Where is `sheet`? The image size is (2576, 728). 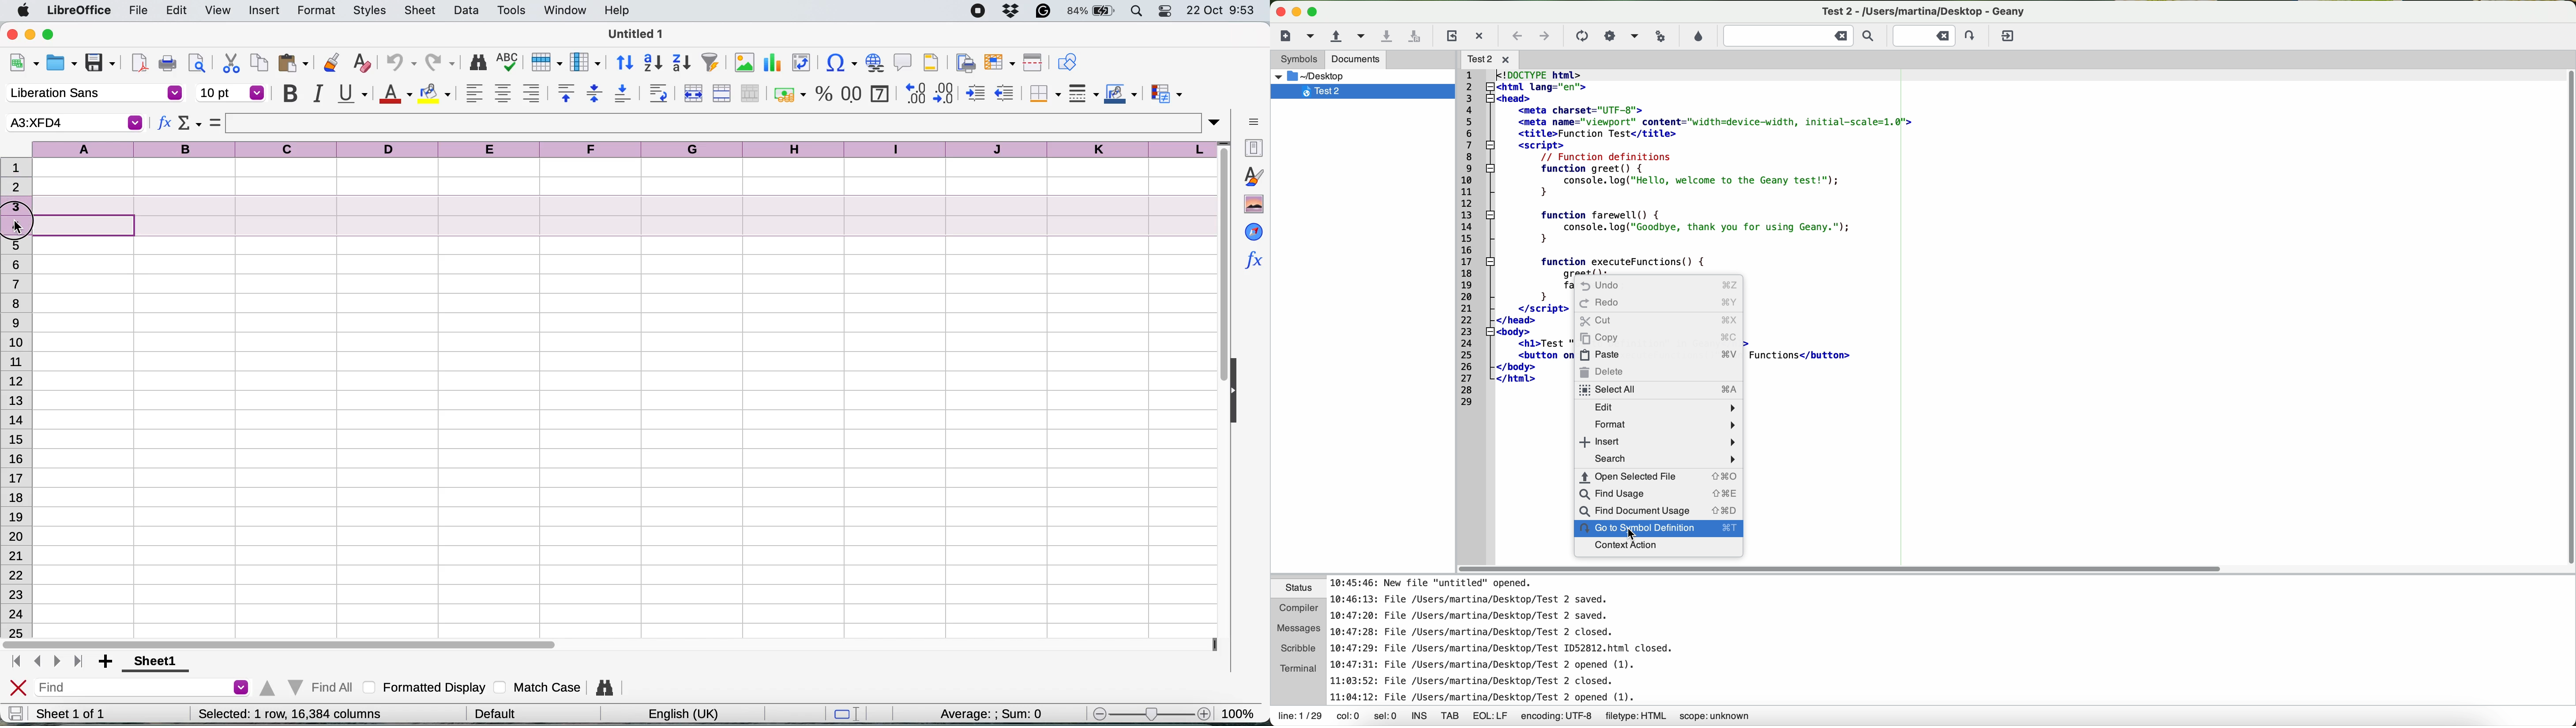 sheet is located at coordinates (421, 10).